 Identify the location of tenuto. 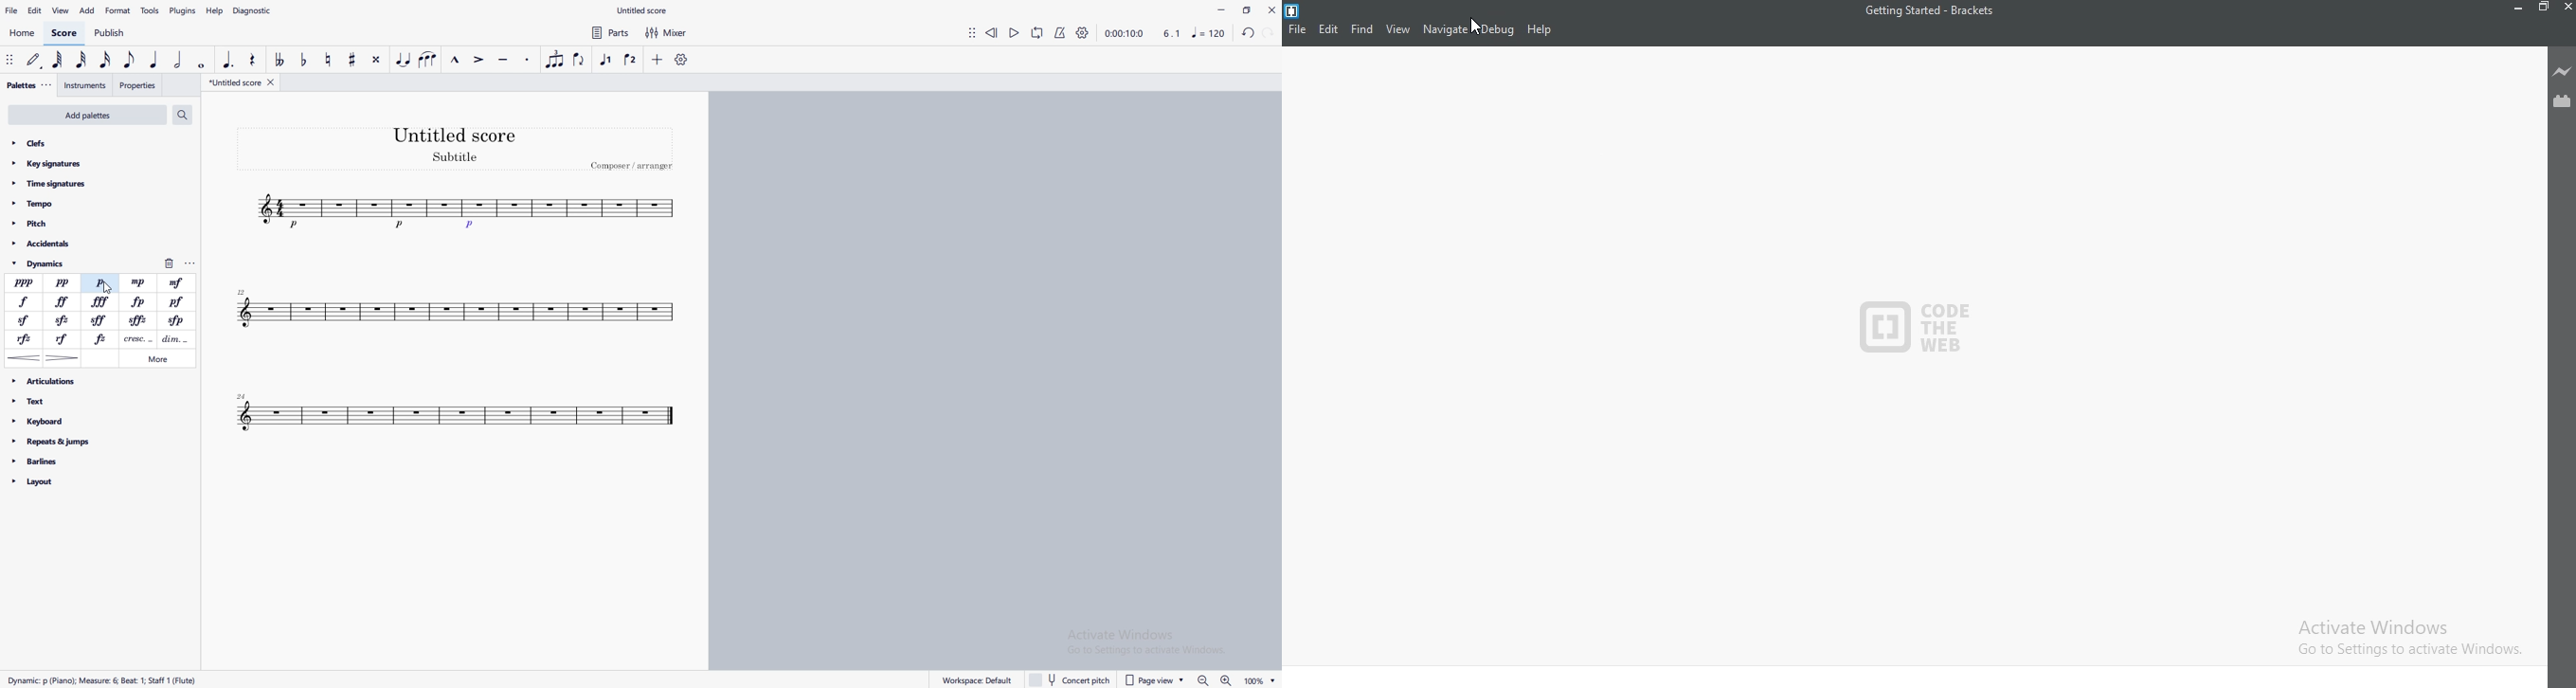
(504, 60).